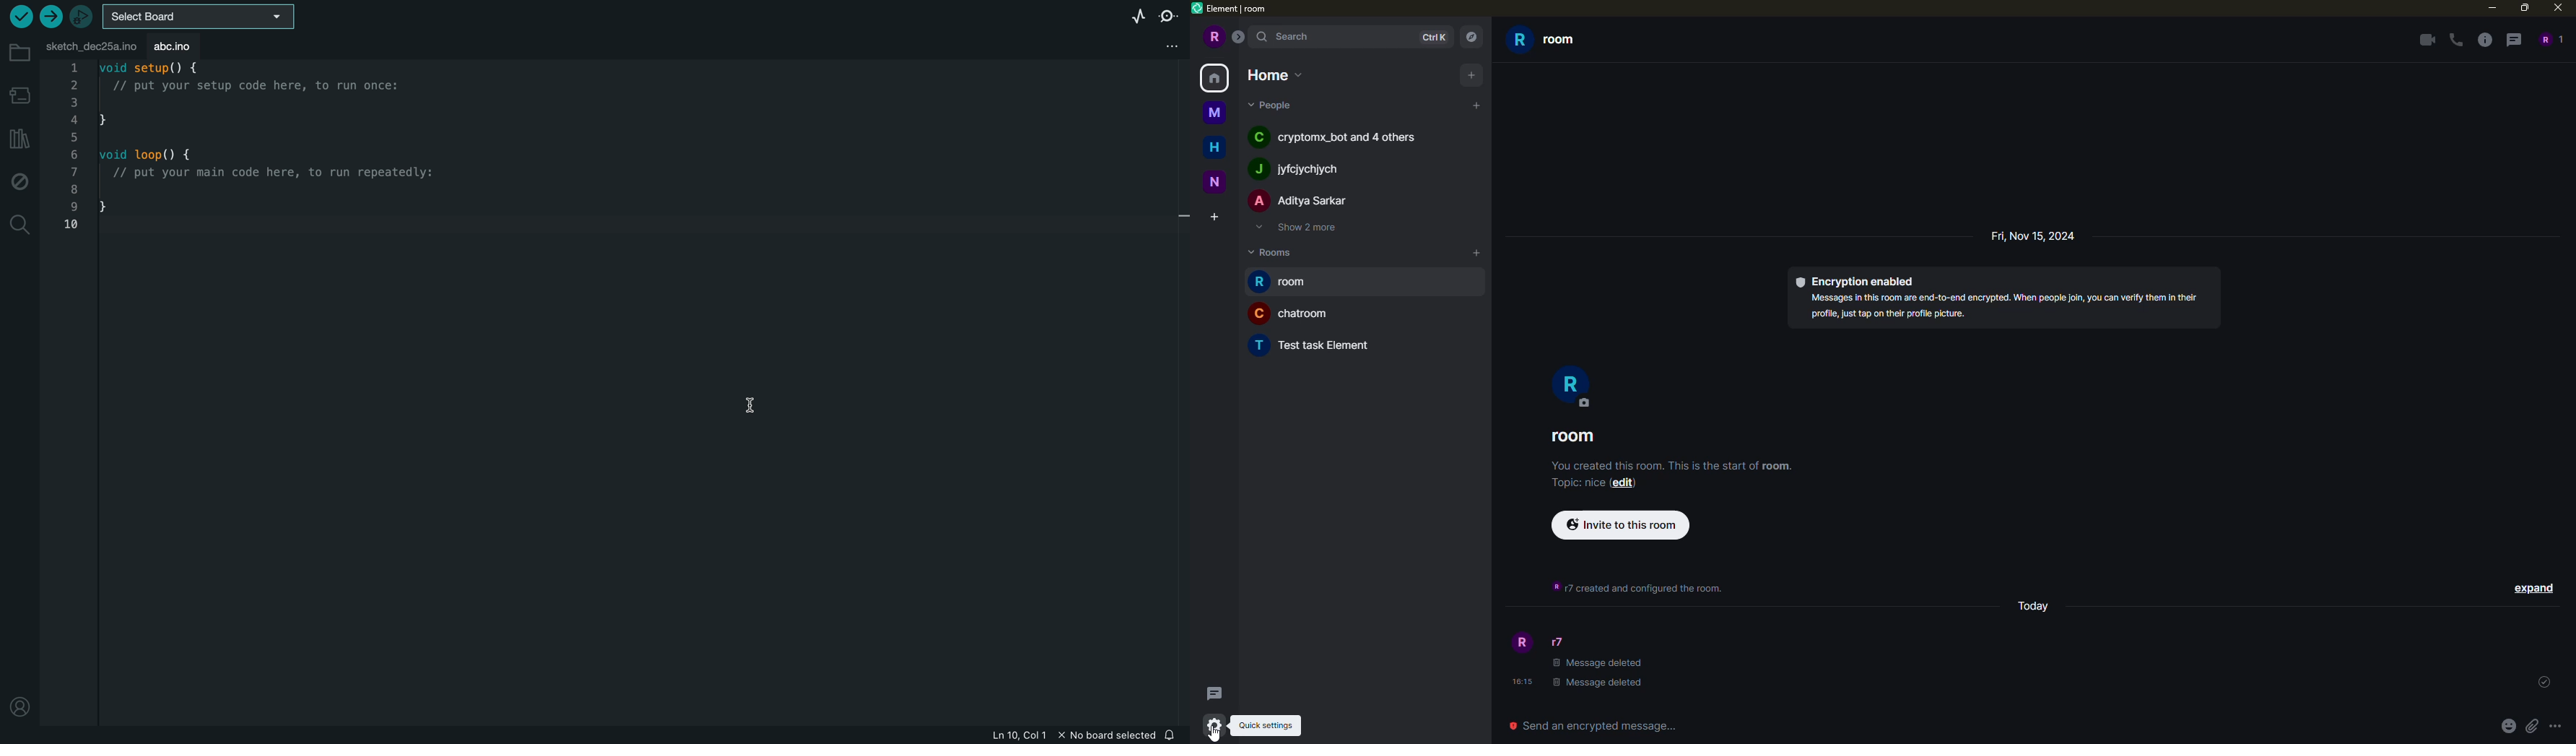 This screenshot has height=756, width=2576. Describe the element at coordinates (2485, 40) in the screenshot. I see `info` at that location.